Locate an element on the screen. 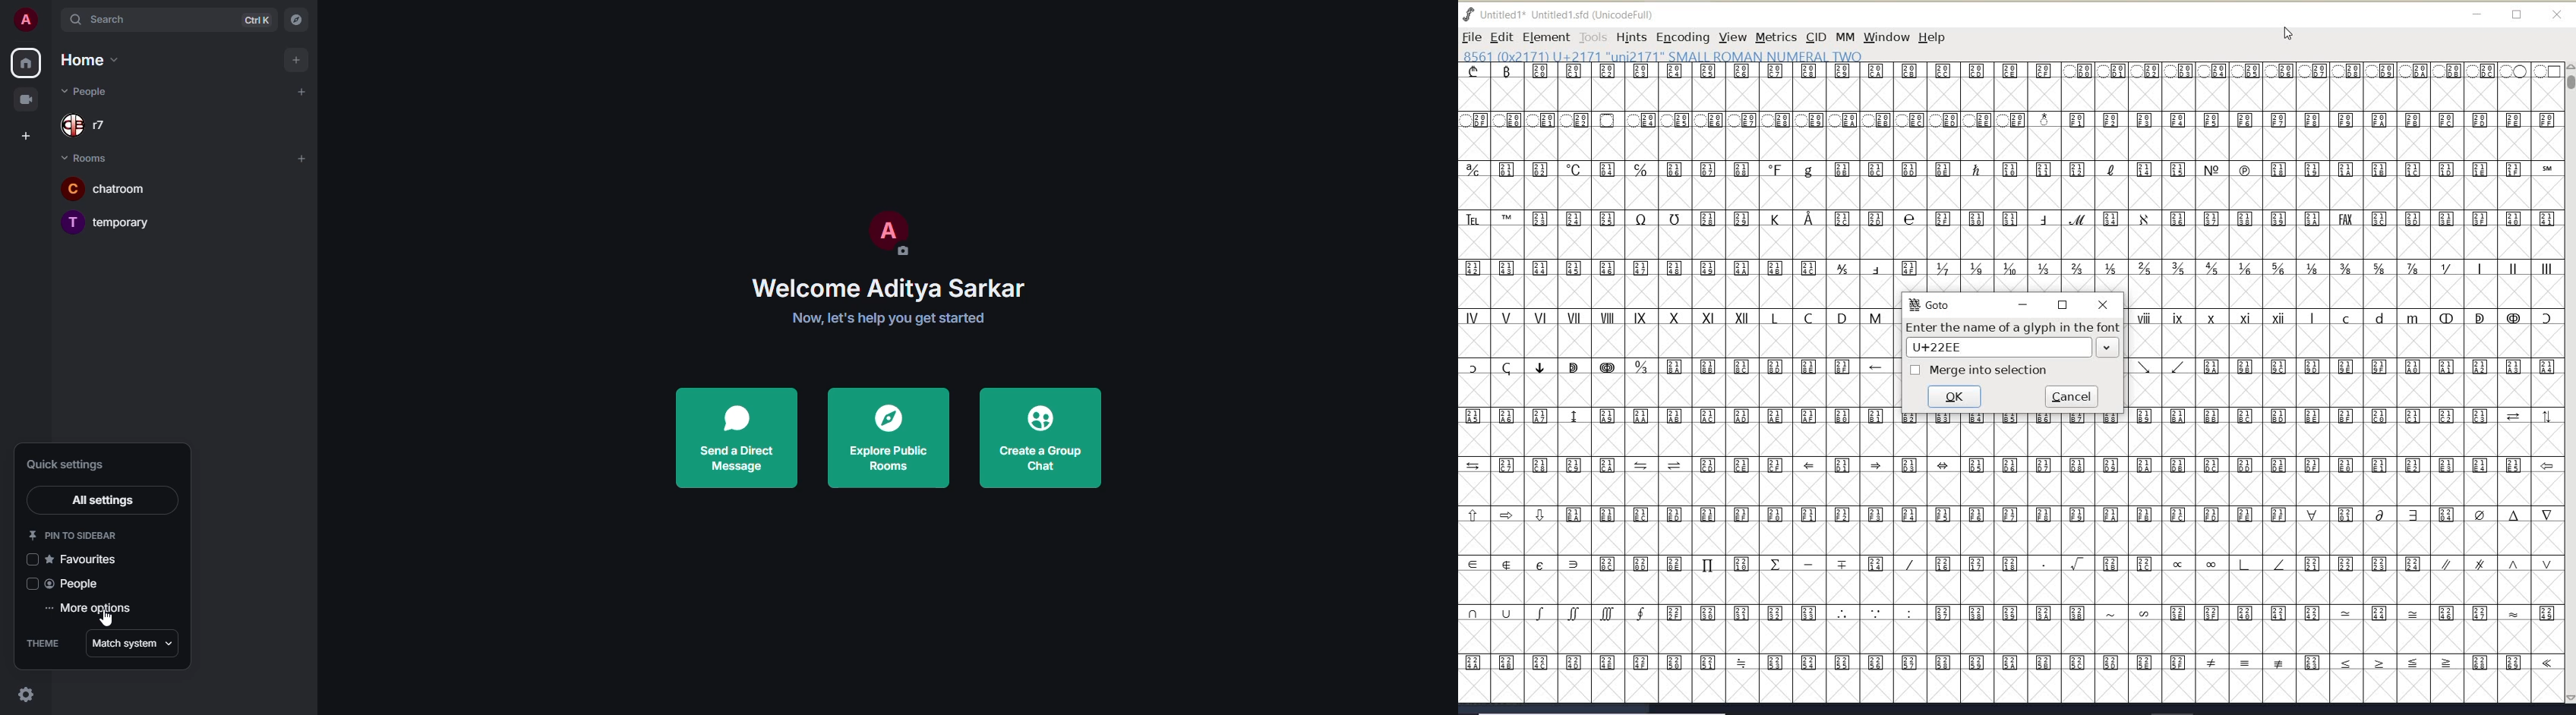 This screenshot has width=2576, height=728. GLYPHY CHARACTERS & NUMBERS is located at coordinates (2229, 564).